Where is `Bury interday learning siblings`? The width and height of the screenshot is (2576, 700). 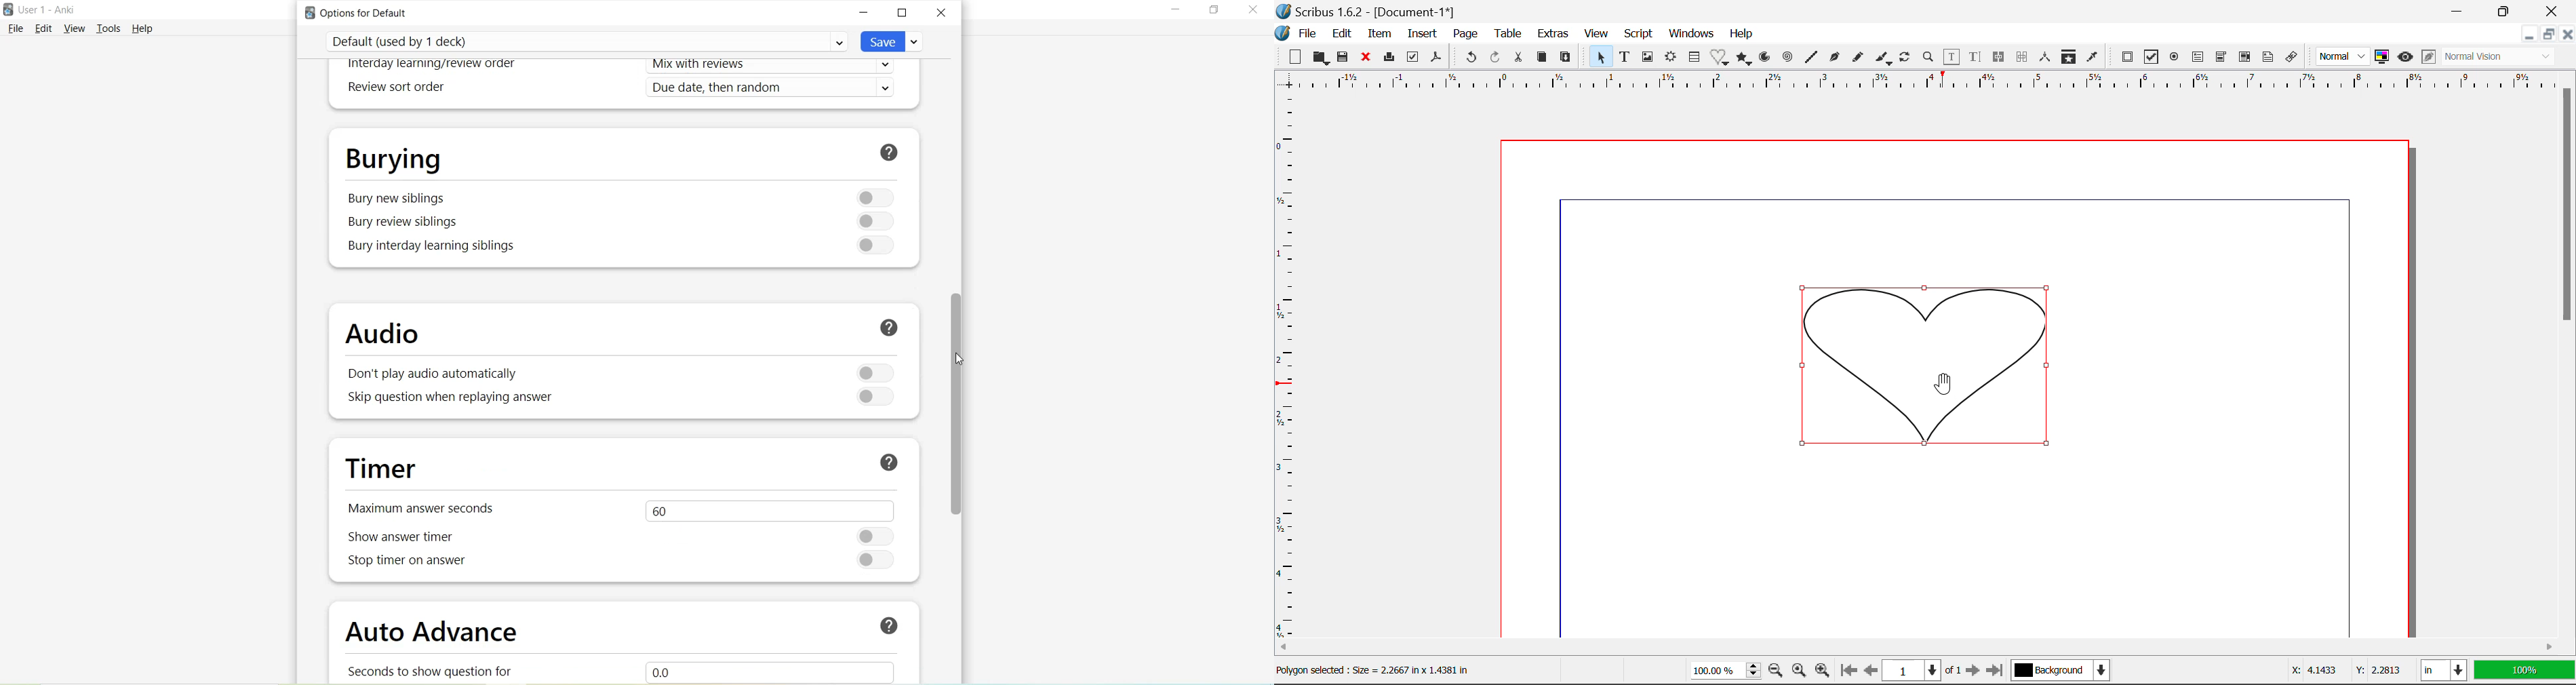 Bury interday learning siblings is located at coordinates (433, 246).